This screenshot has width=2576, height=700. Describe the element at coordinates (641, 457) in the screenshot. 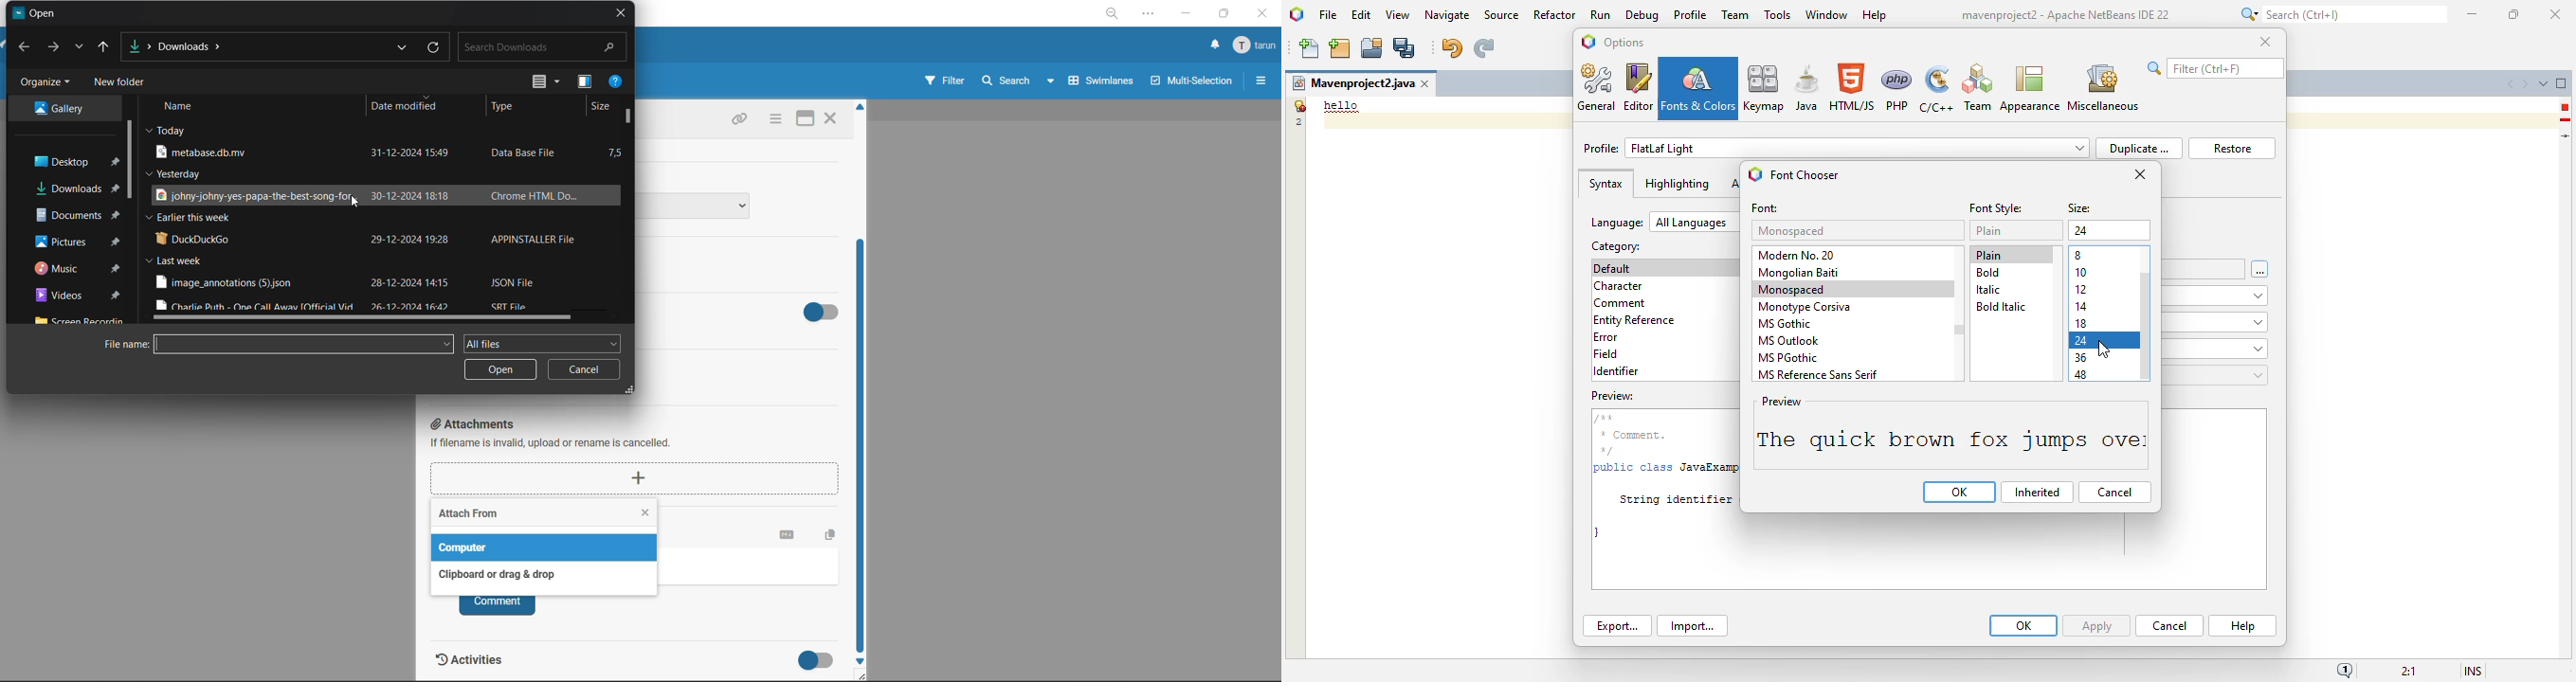

I see `attachments` at that location.